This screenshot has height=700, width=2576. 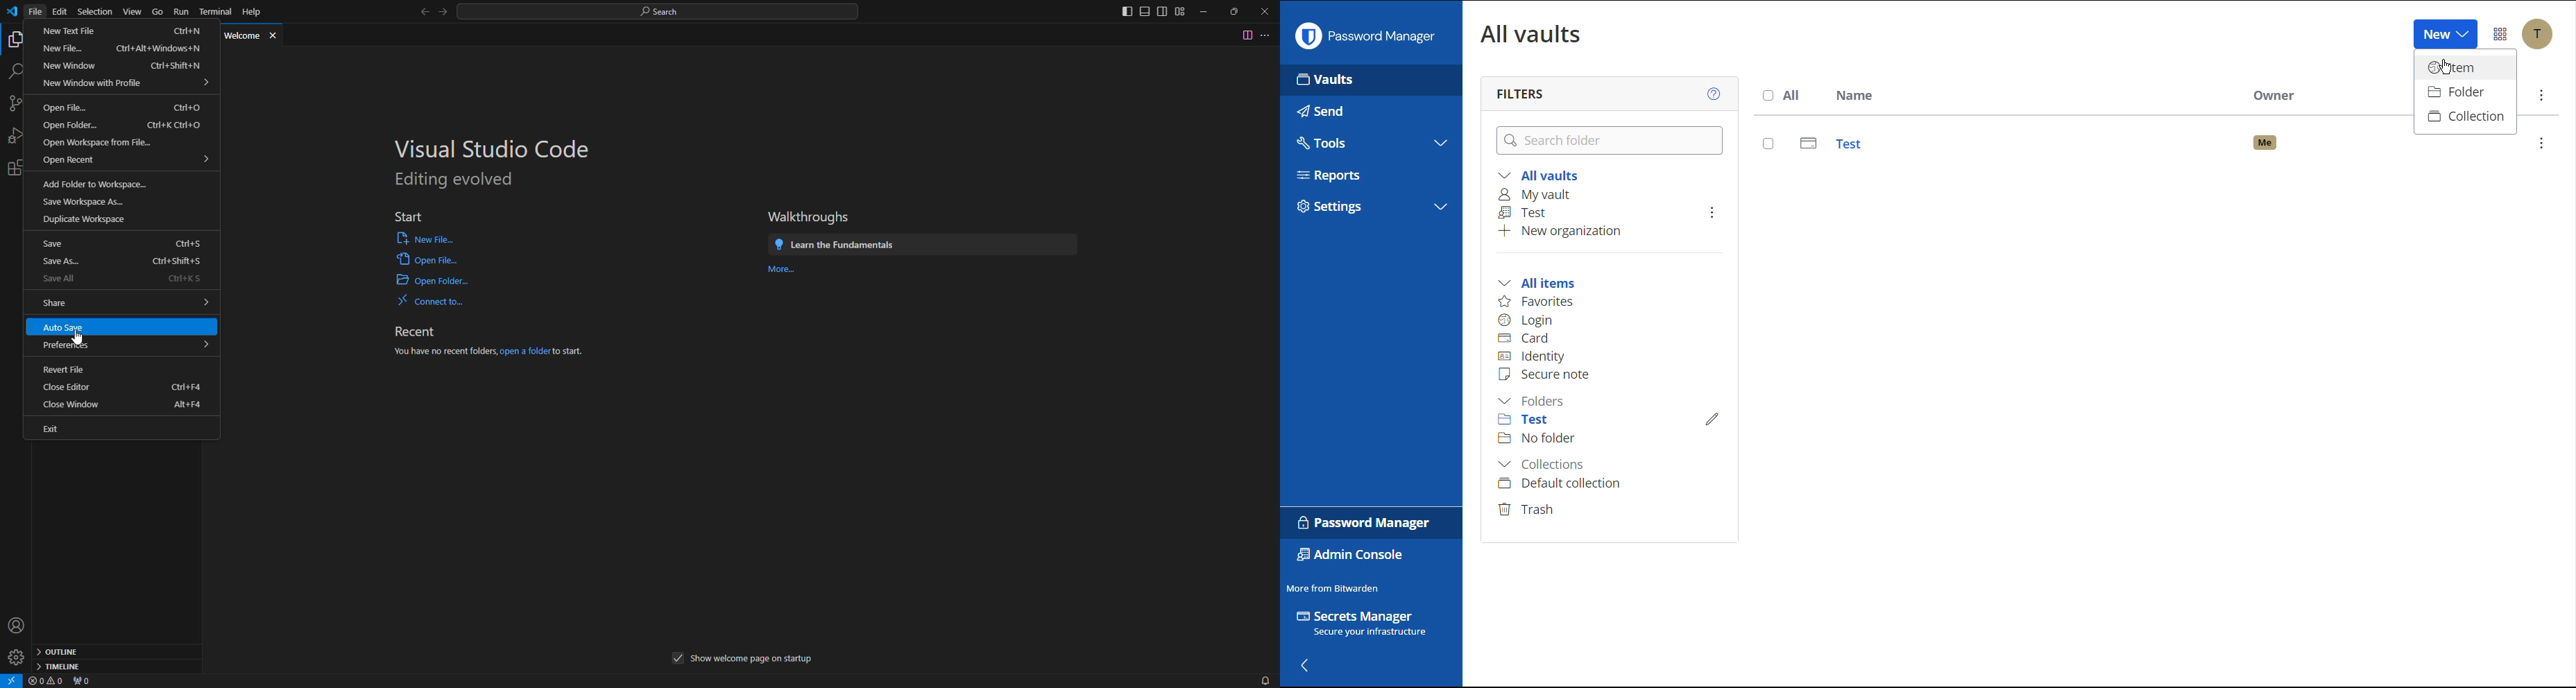 I want to click on No folder, so click(x=1538, y=439).